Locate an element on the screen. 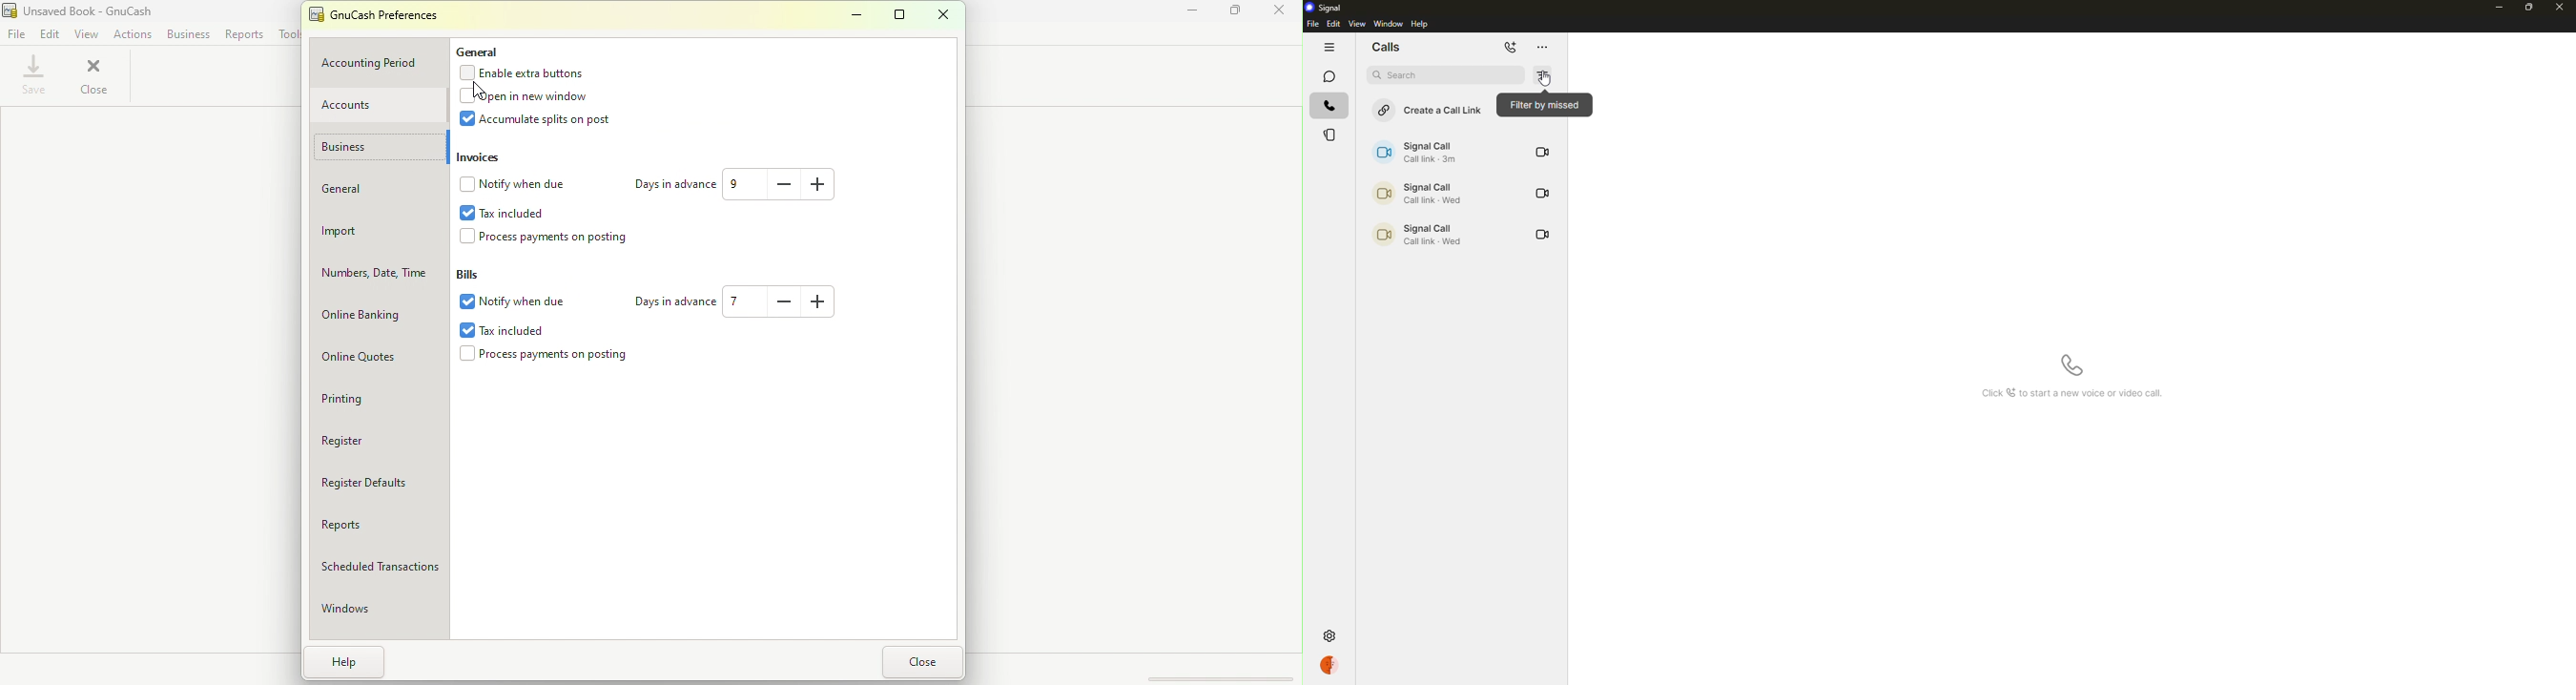 The image size is (2576, 700). Save is located at coordinates (31, 76).